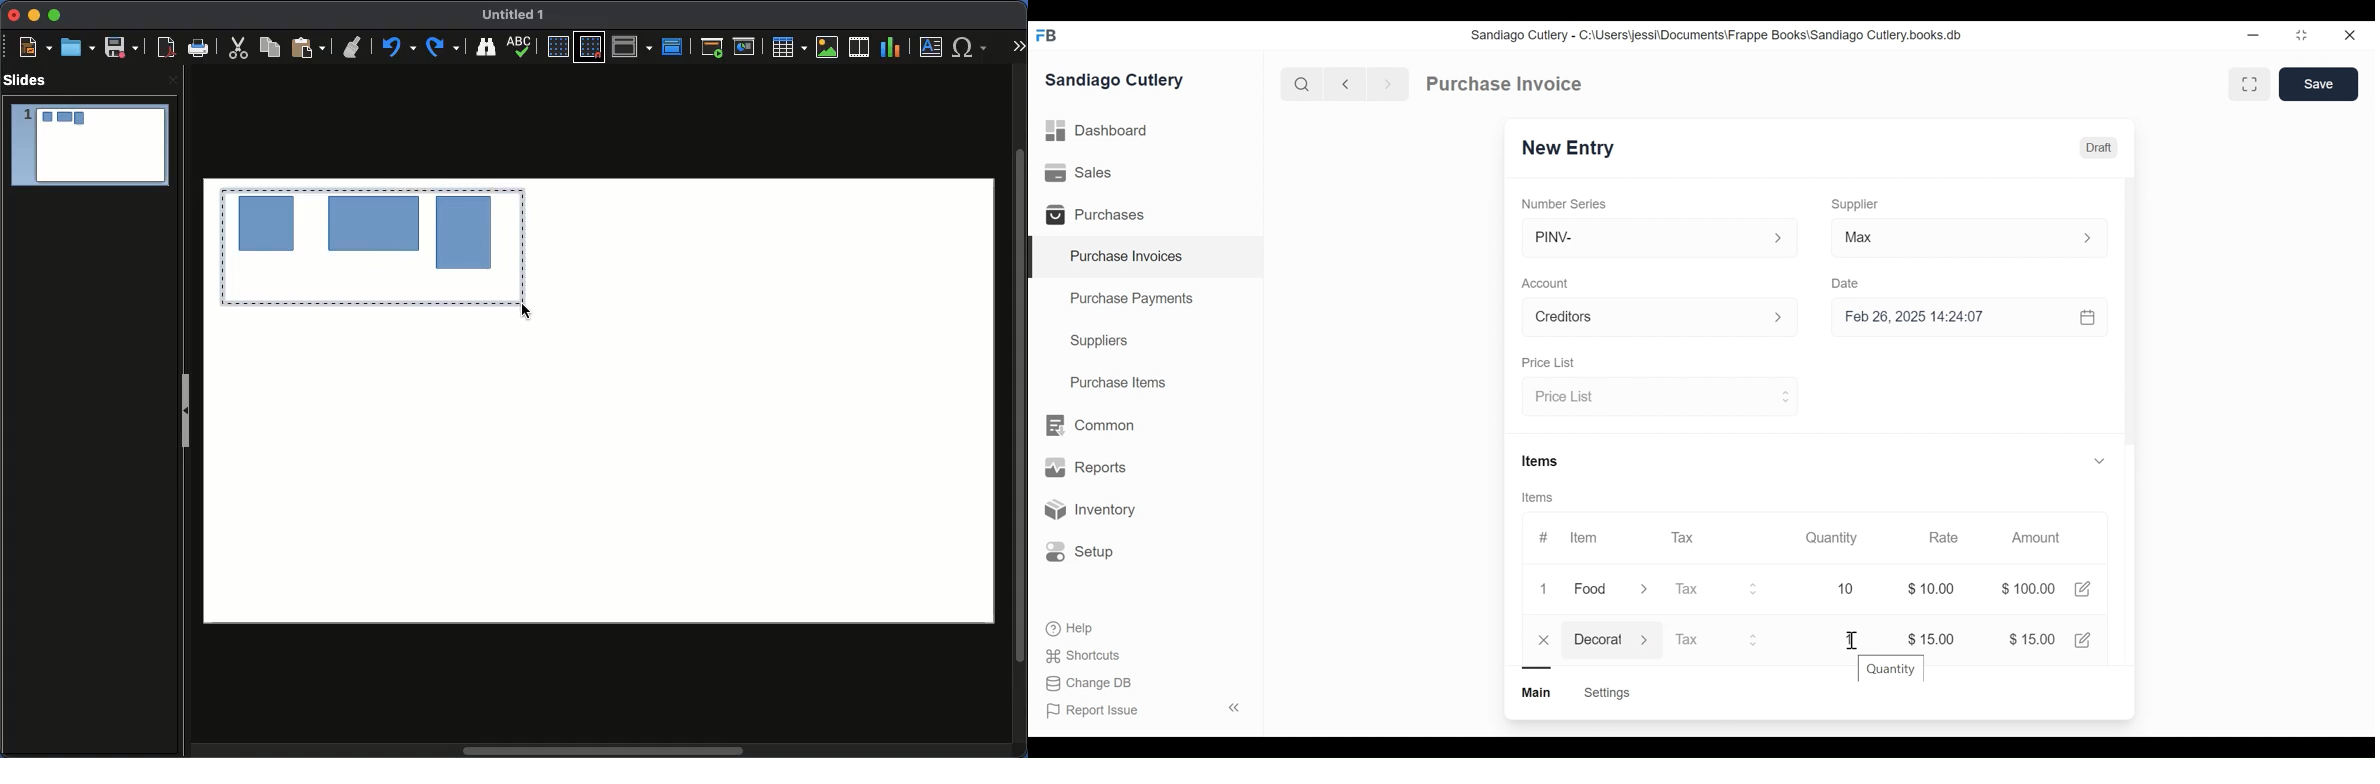 This screenshot has width=2380, height=784. I want to click on Date, so click(1846, 283).